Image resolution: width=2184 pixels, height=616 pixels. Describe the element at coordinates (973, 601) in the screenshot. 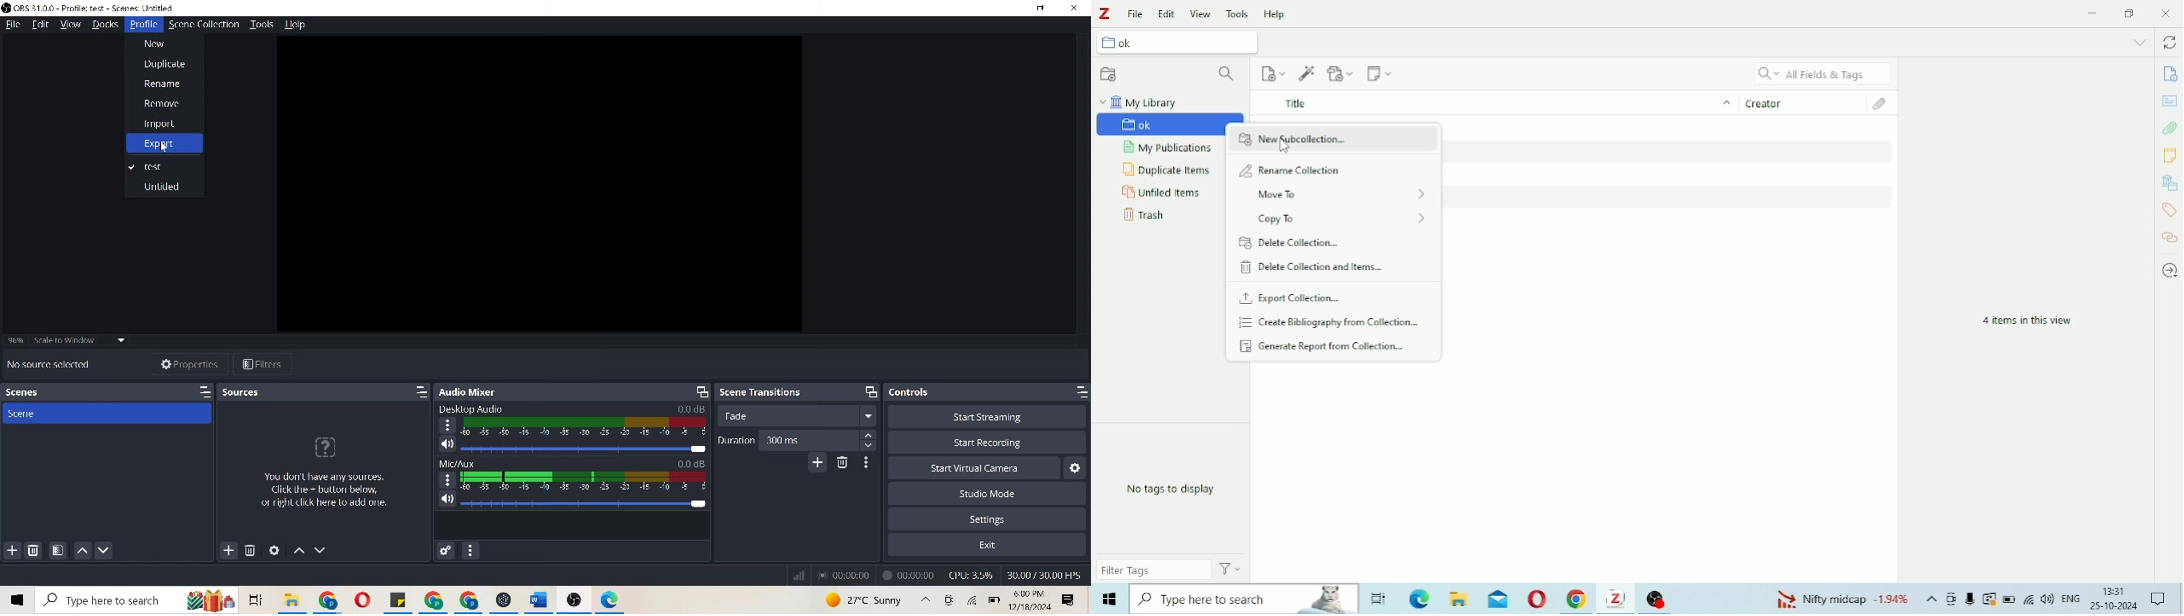

I see `wifi` at that location.